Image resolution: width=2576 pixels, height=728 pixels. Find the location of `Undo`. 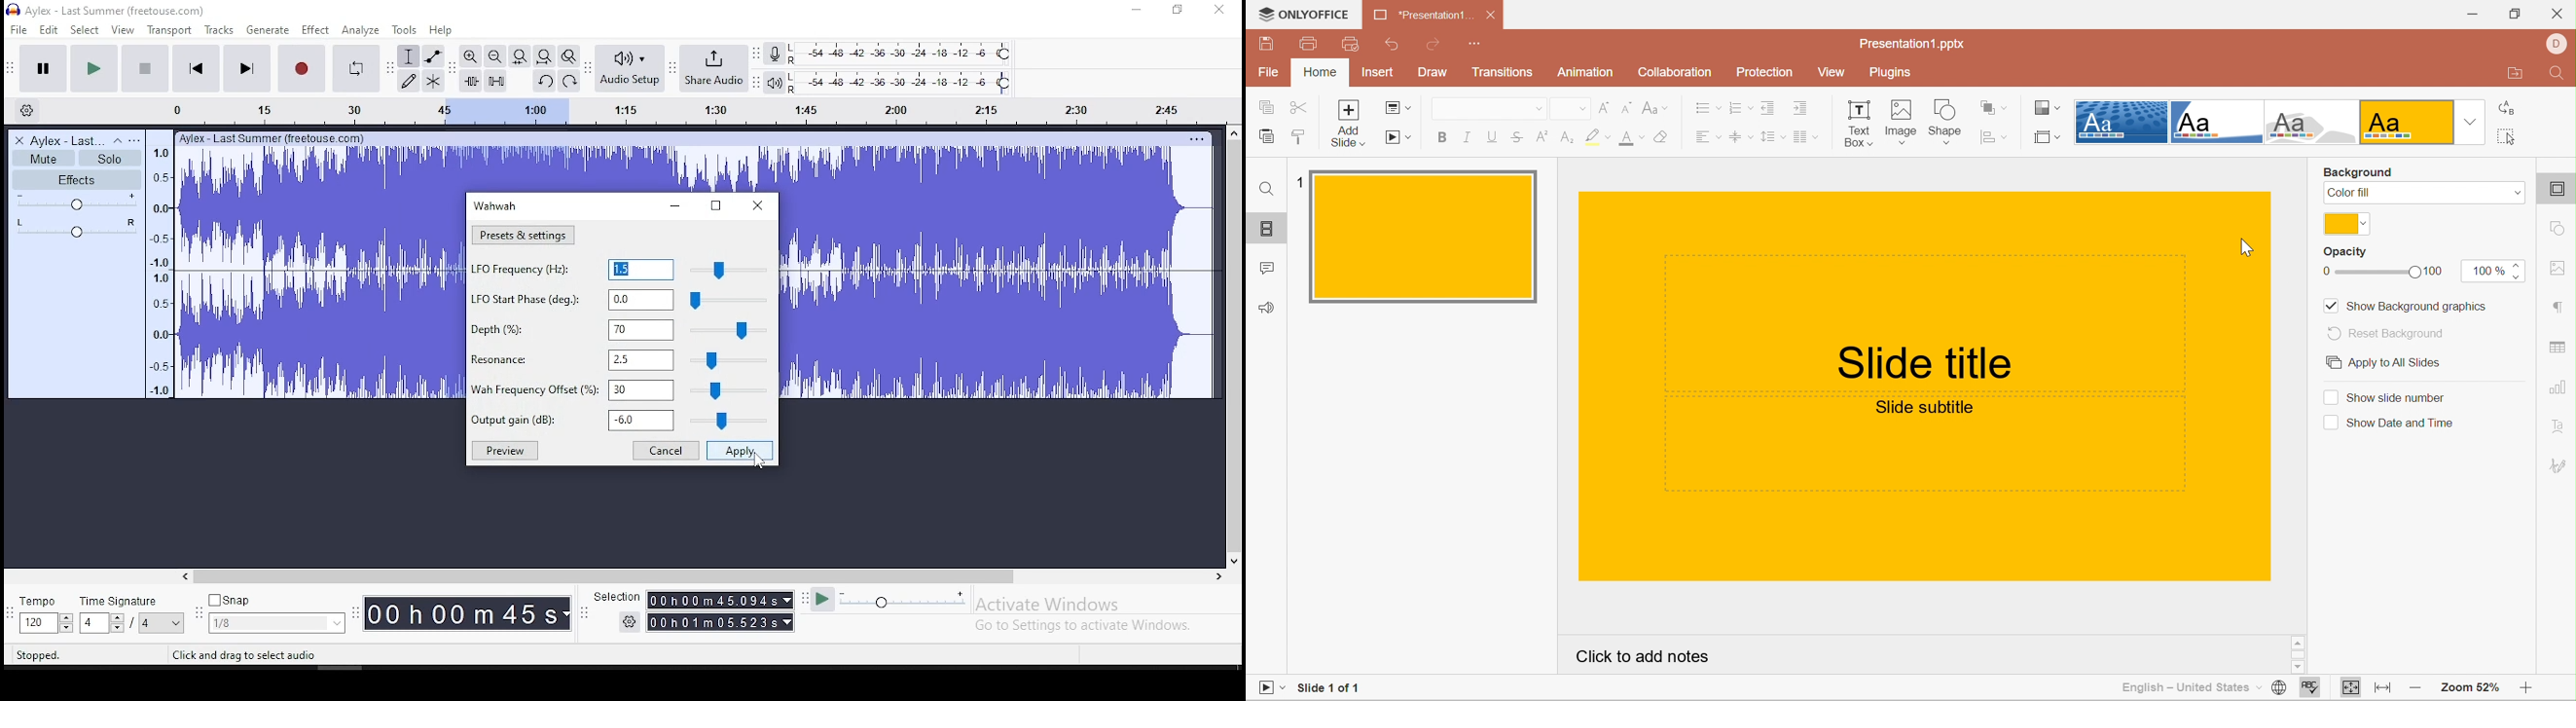

Undo is located at coordinates (1394, 46).